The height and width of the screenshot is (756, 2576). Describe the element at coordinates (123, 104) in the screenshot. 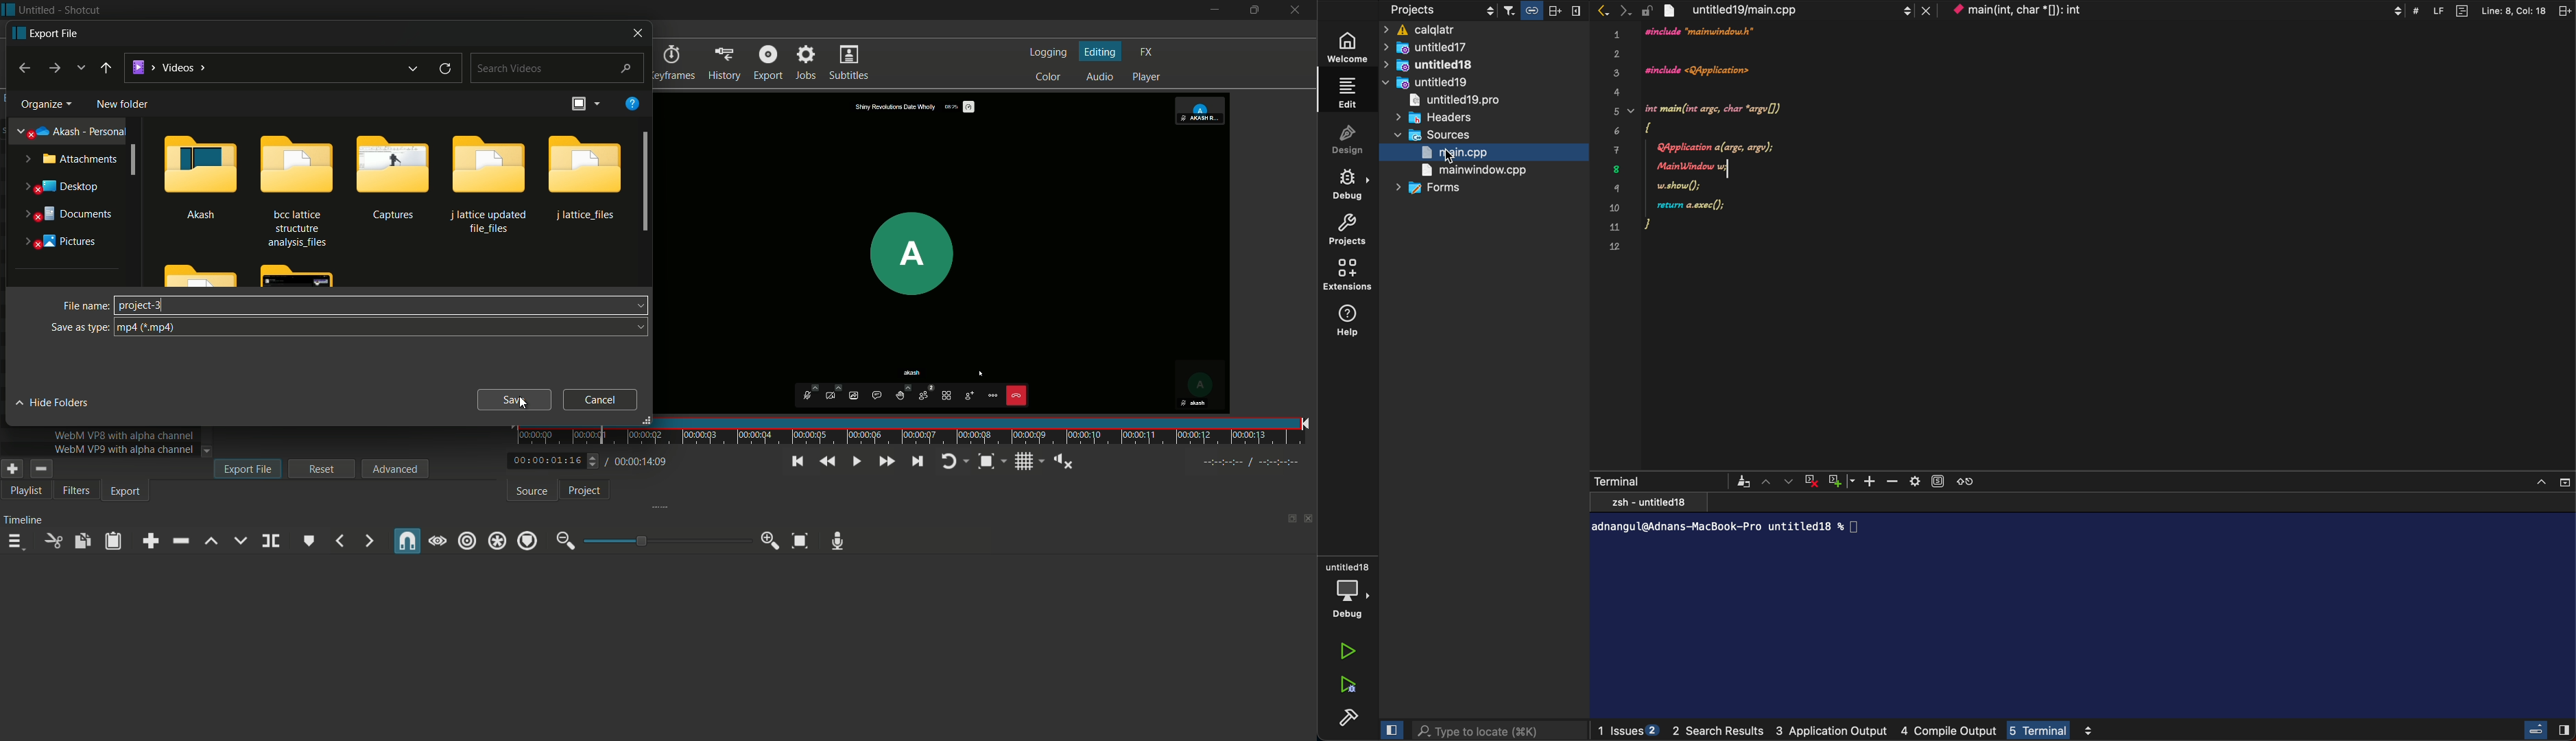

I see `new folder` at that location.